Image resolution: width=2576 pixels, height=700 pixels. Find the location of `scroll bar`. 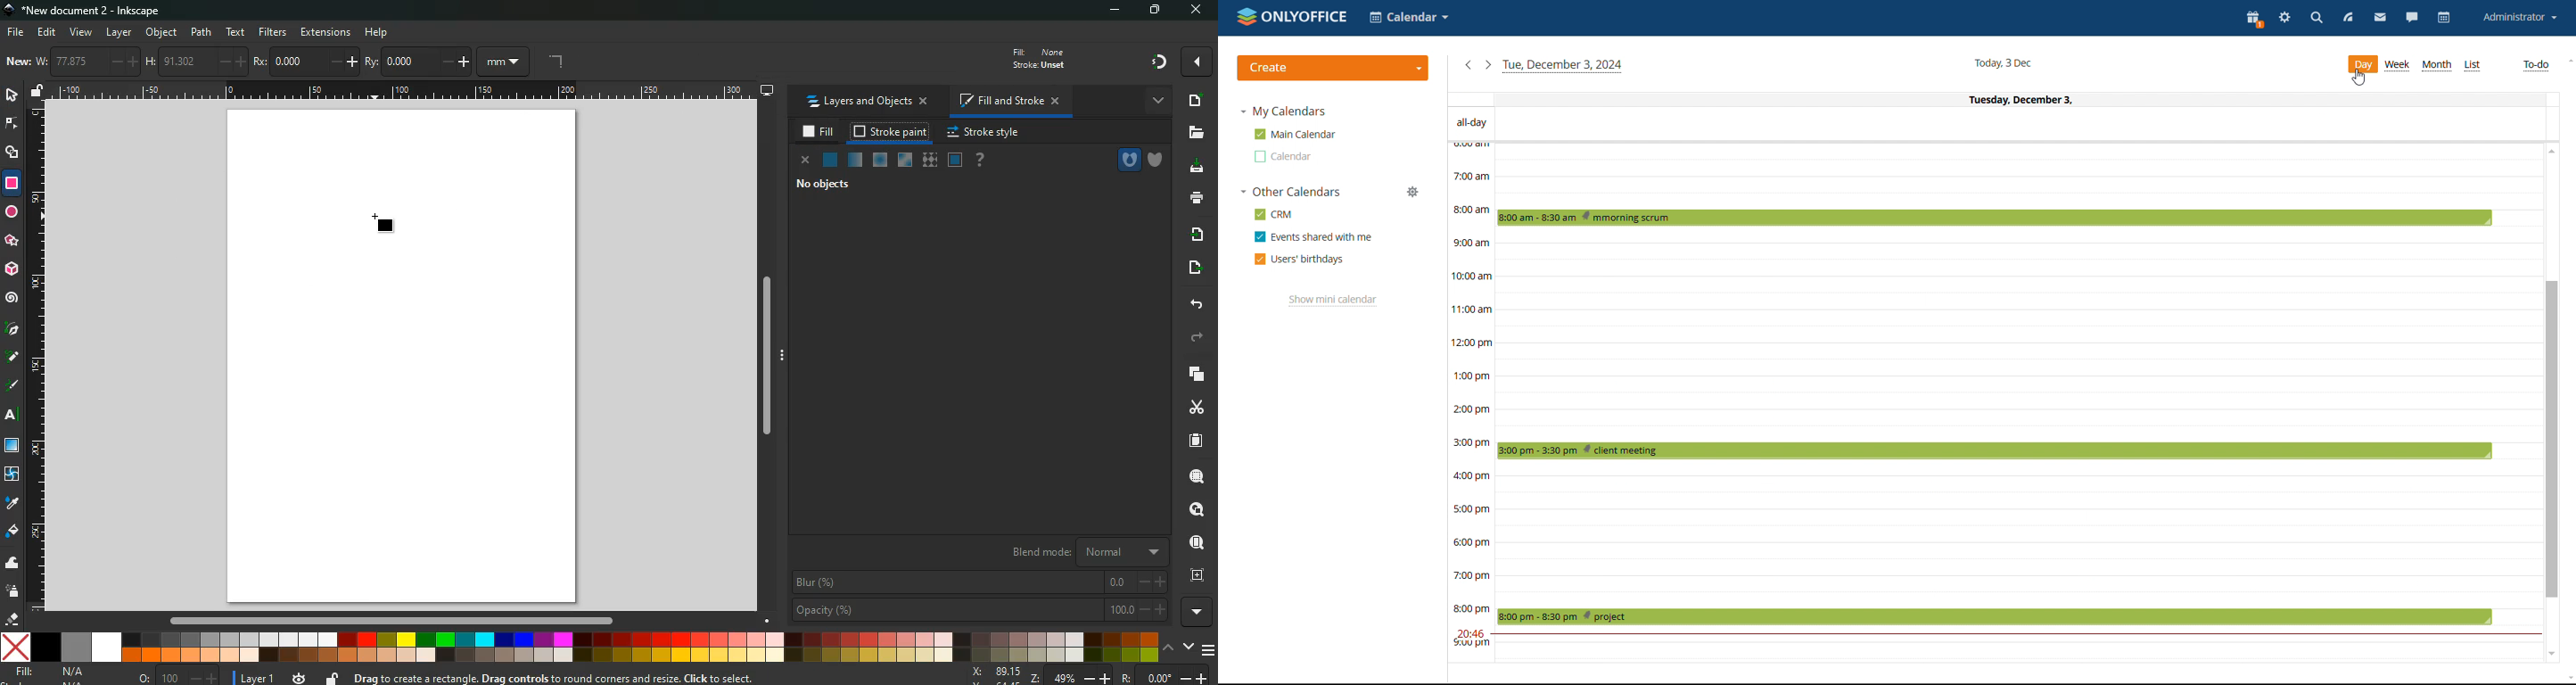

scroll bar is located at coordinates (766, 352).